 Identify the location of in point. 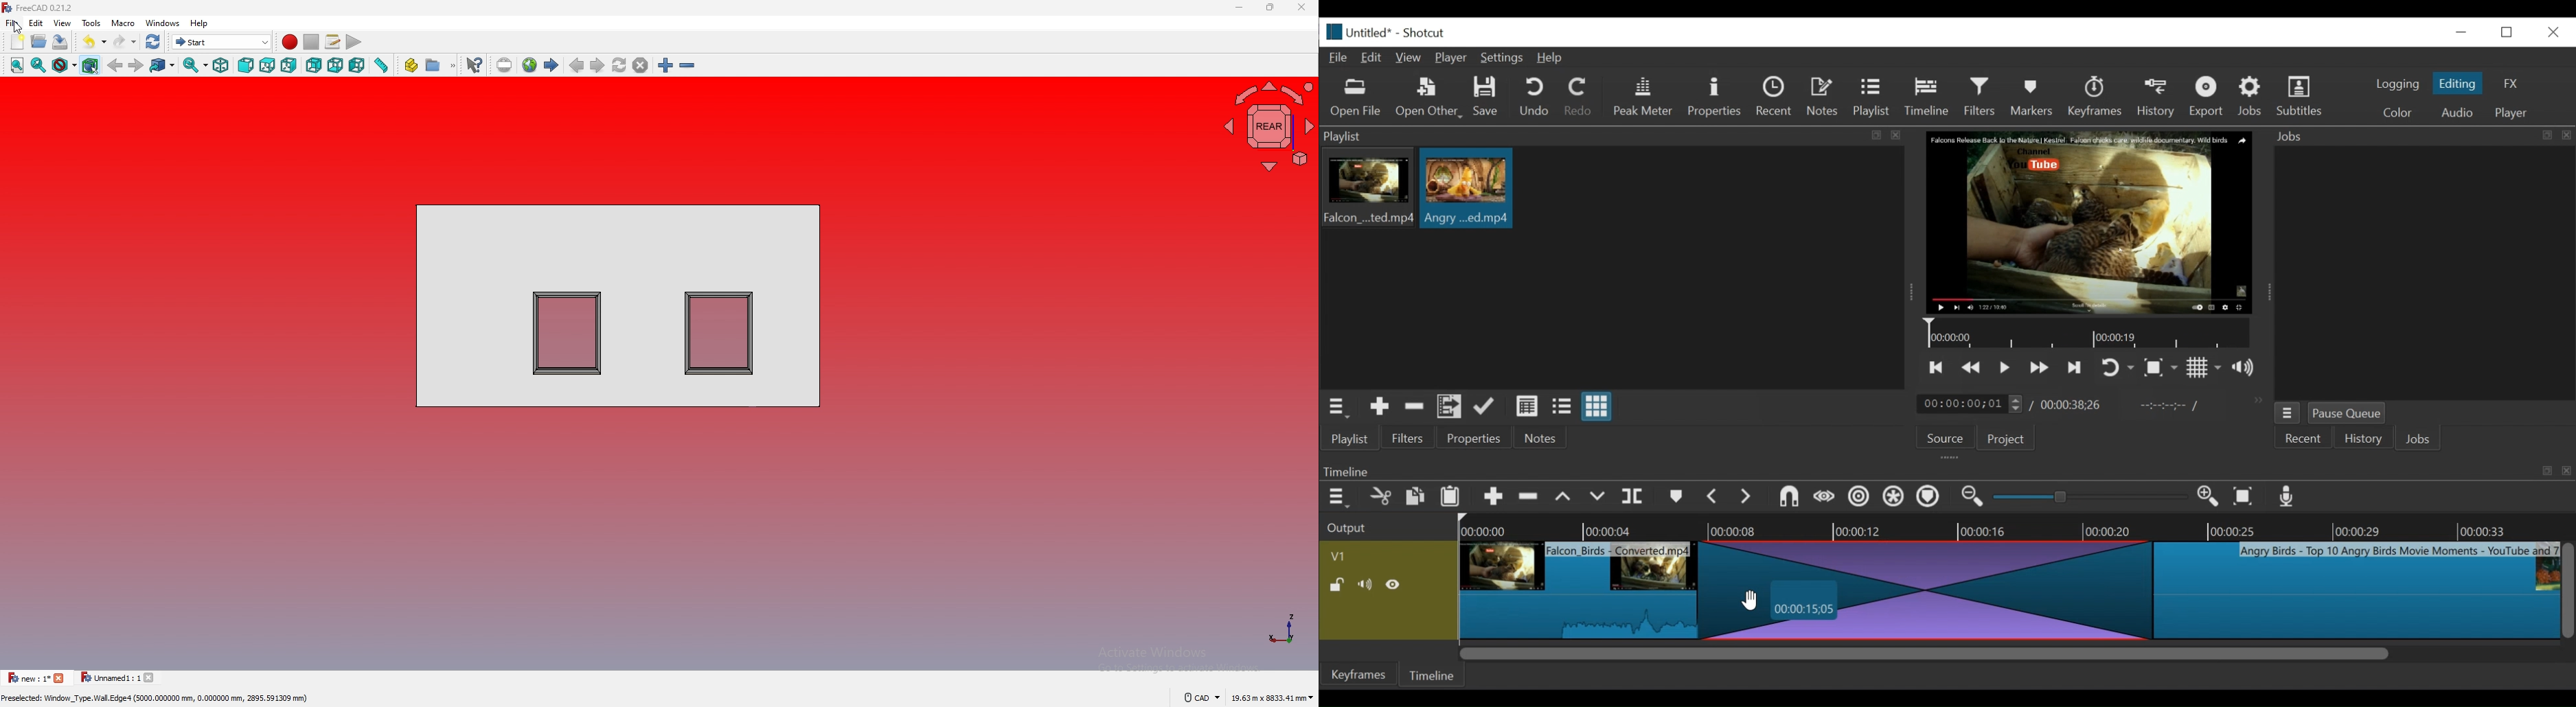
(2166, 407).